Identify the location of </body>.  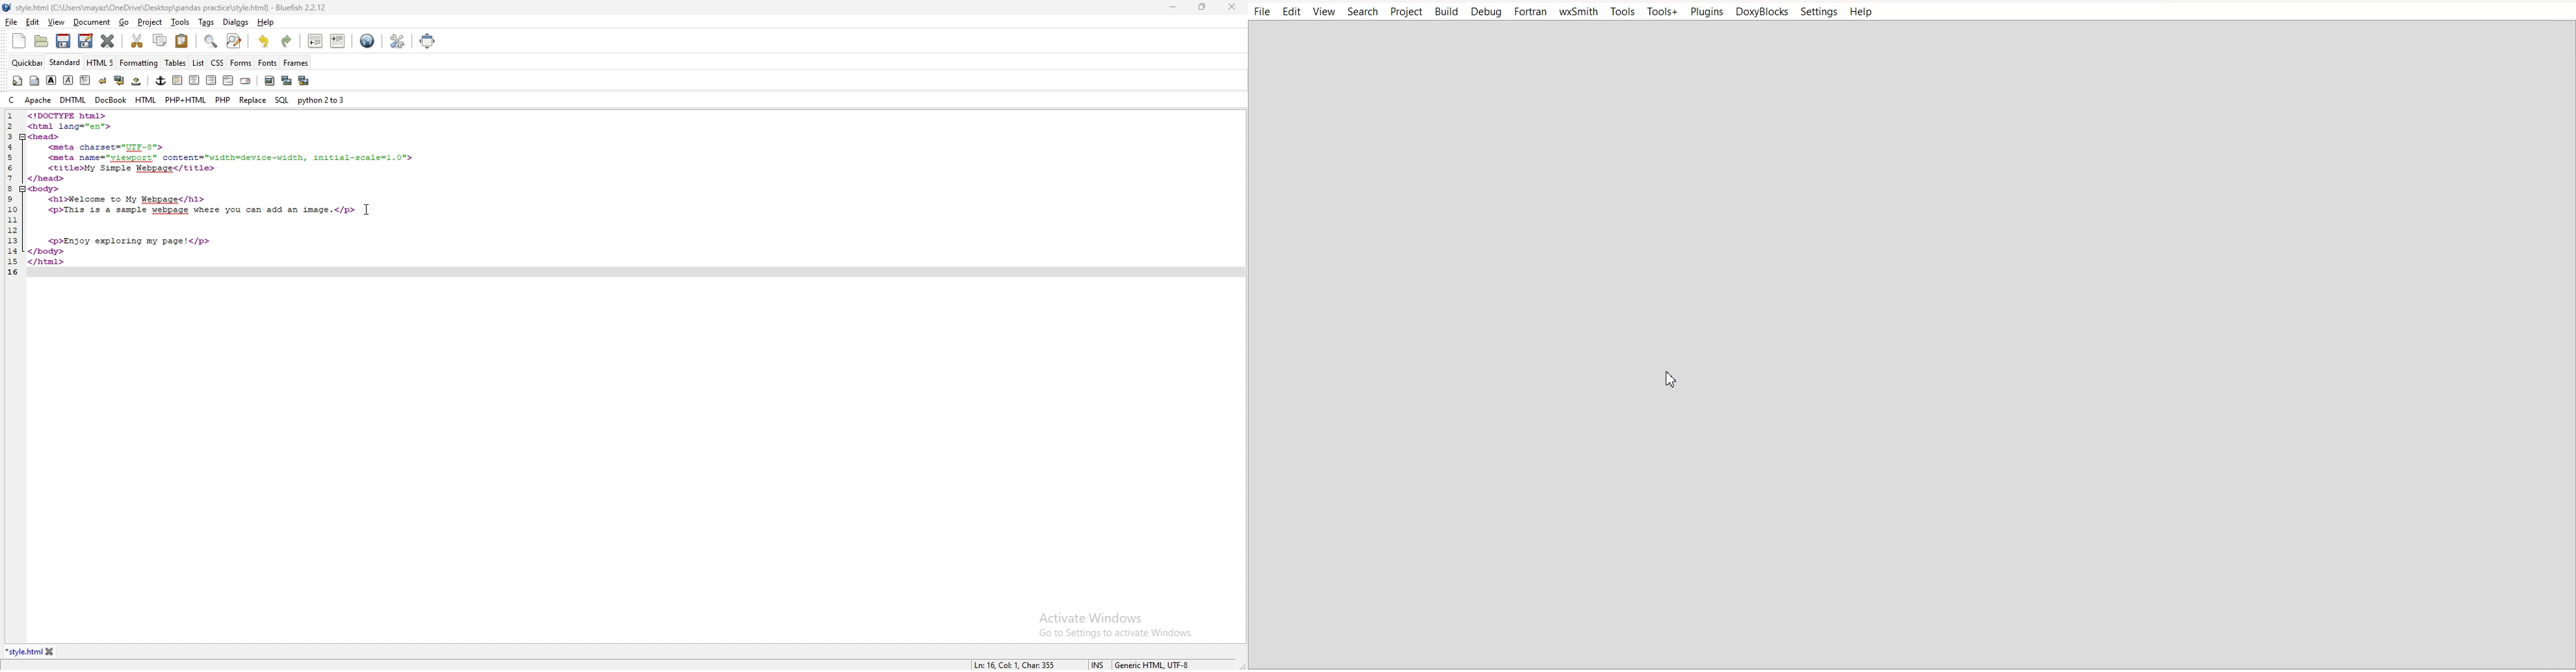
(48, 251).